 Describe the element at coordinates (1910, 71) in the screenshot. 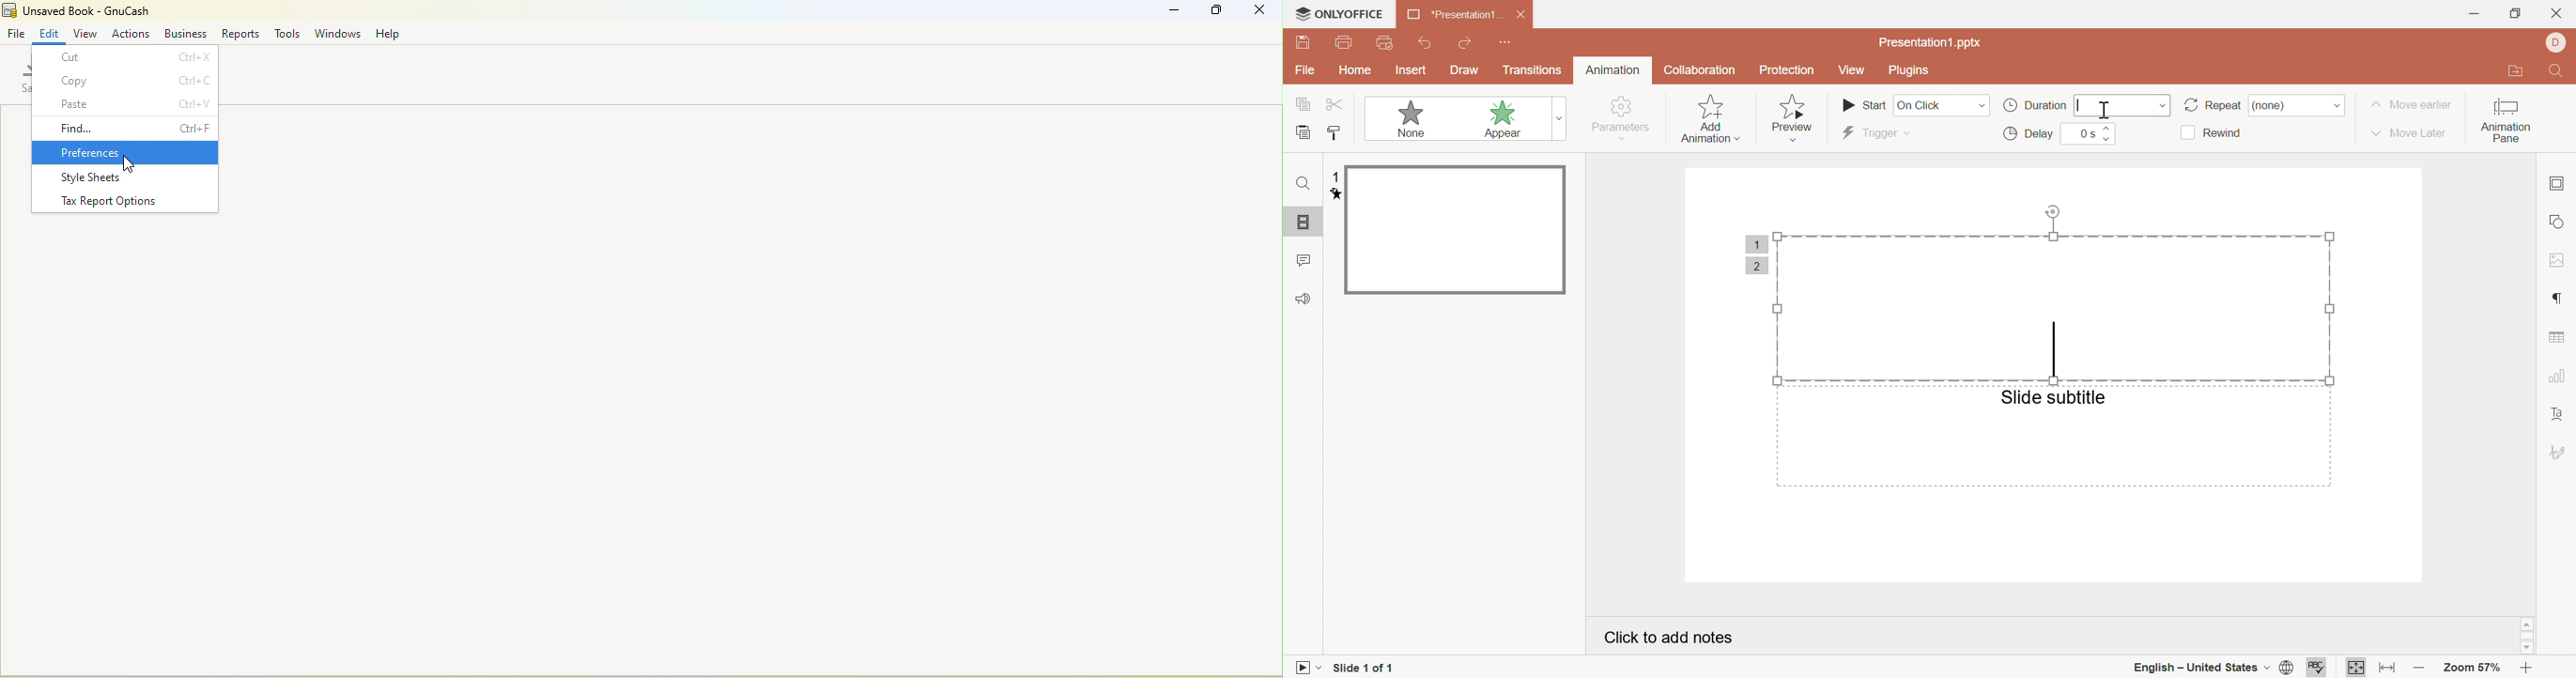

I see `plugins` at that location.